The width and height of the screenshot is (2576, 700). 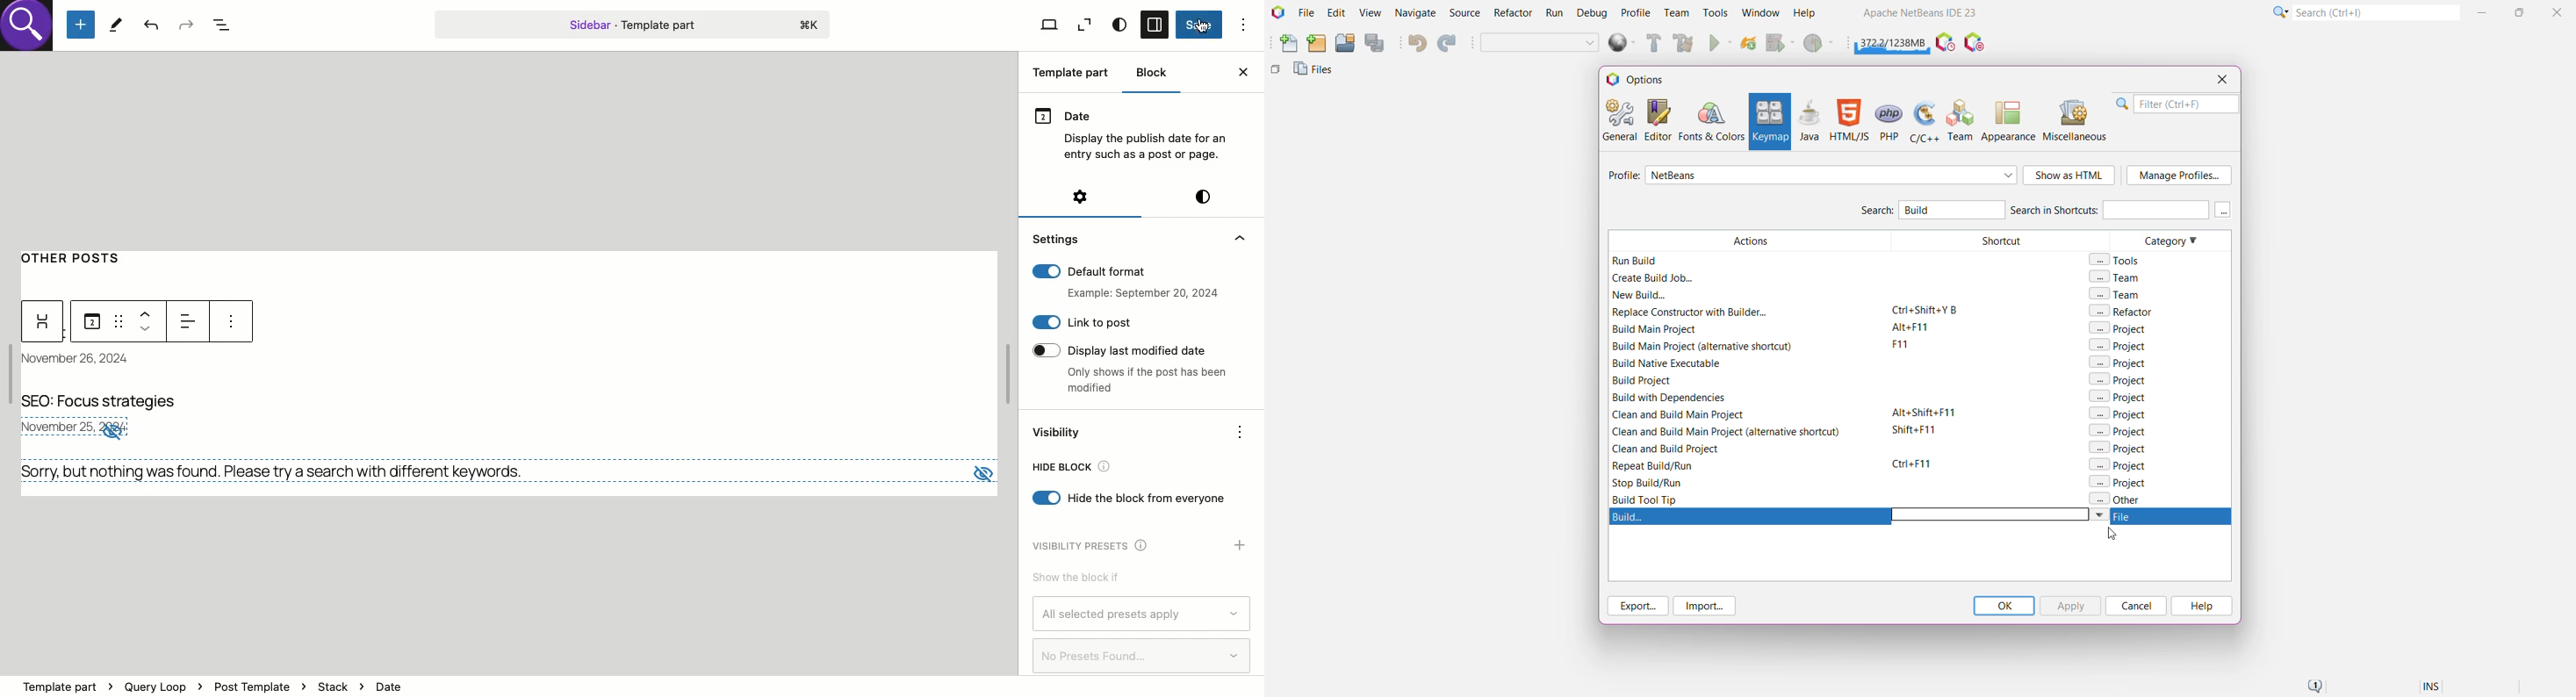 What do you see at coordinates (2224, 210) in the screenshot?
I see `More keys` at bounding box center [2224, 210].